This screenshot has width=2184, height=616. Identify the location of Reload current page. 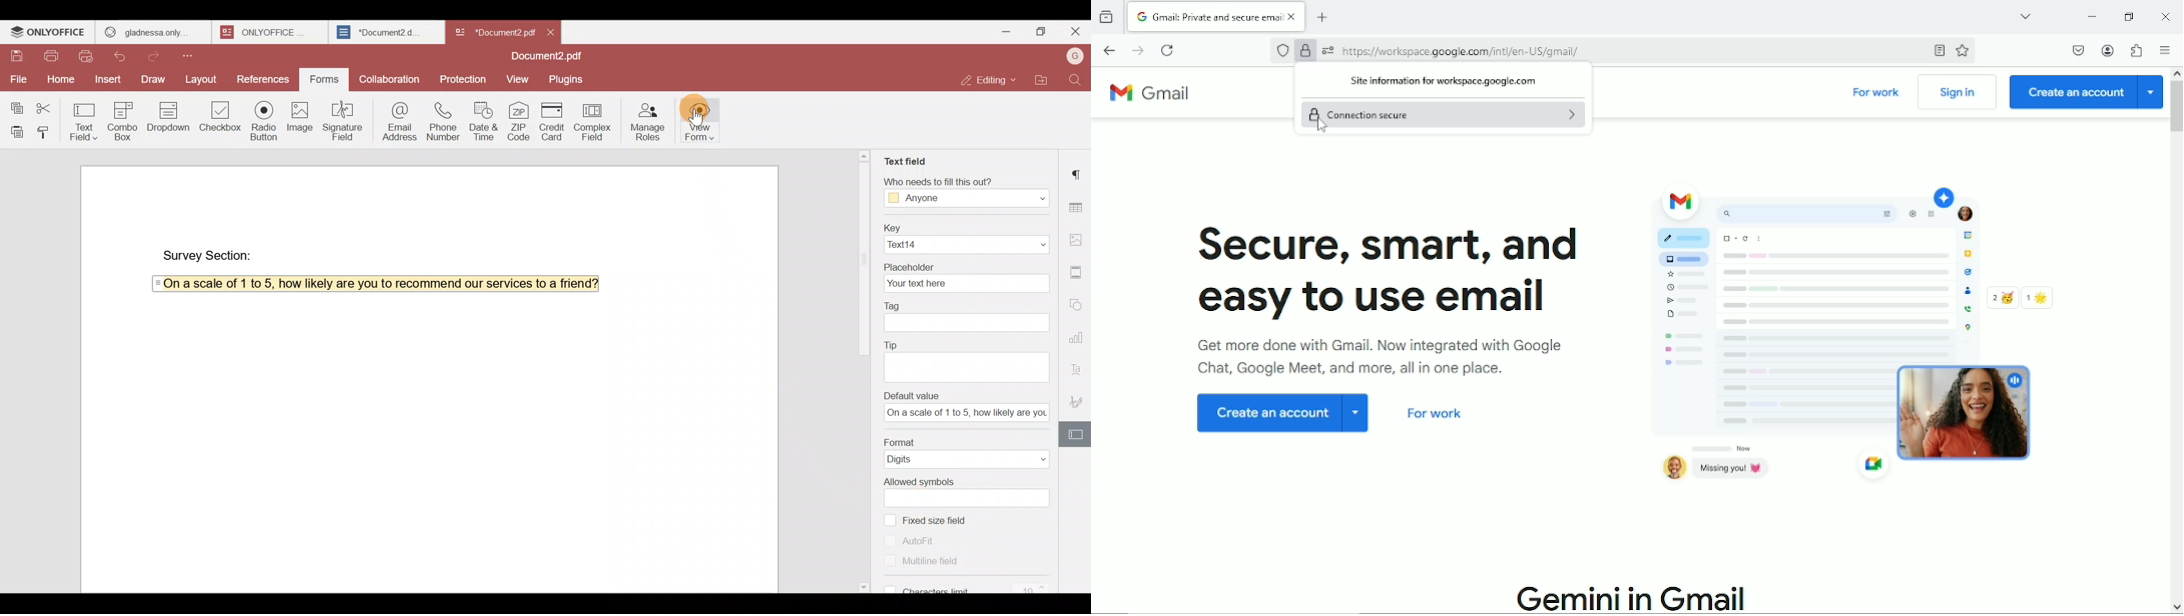
(1168, 50).